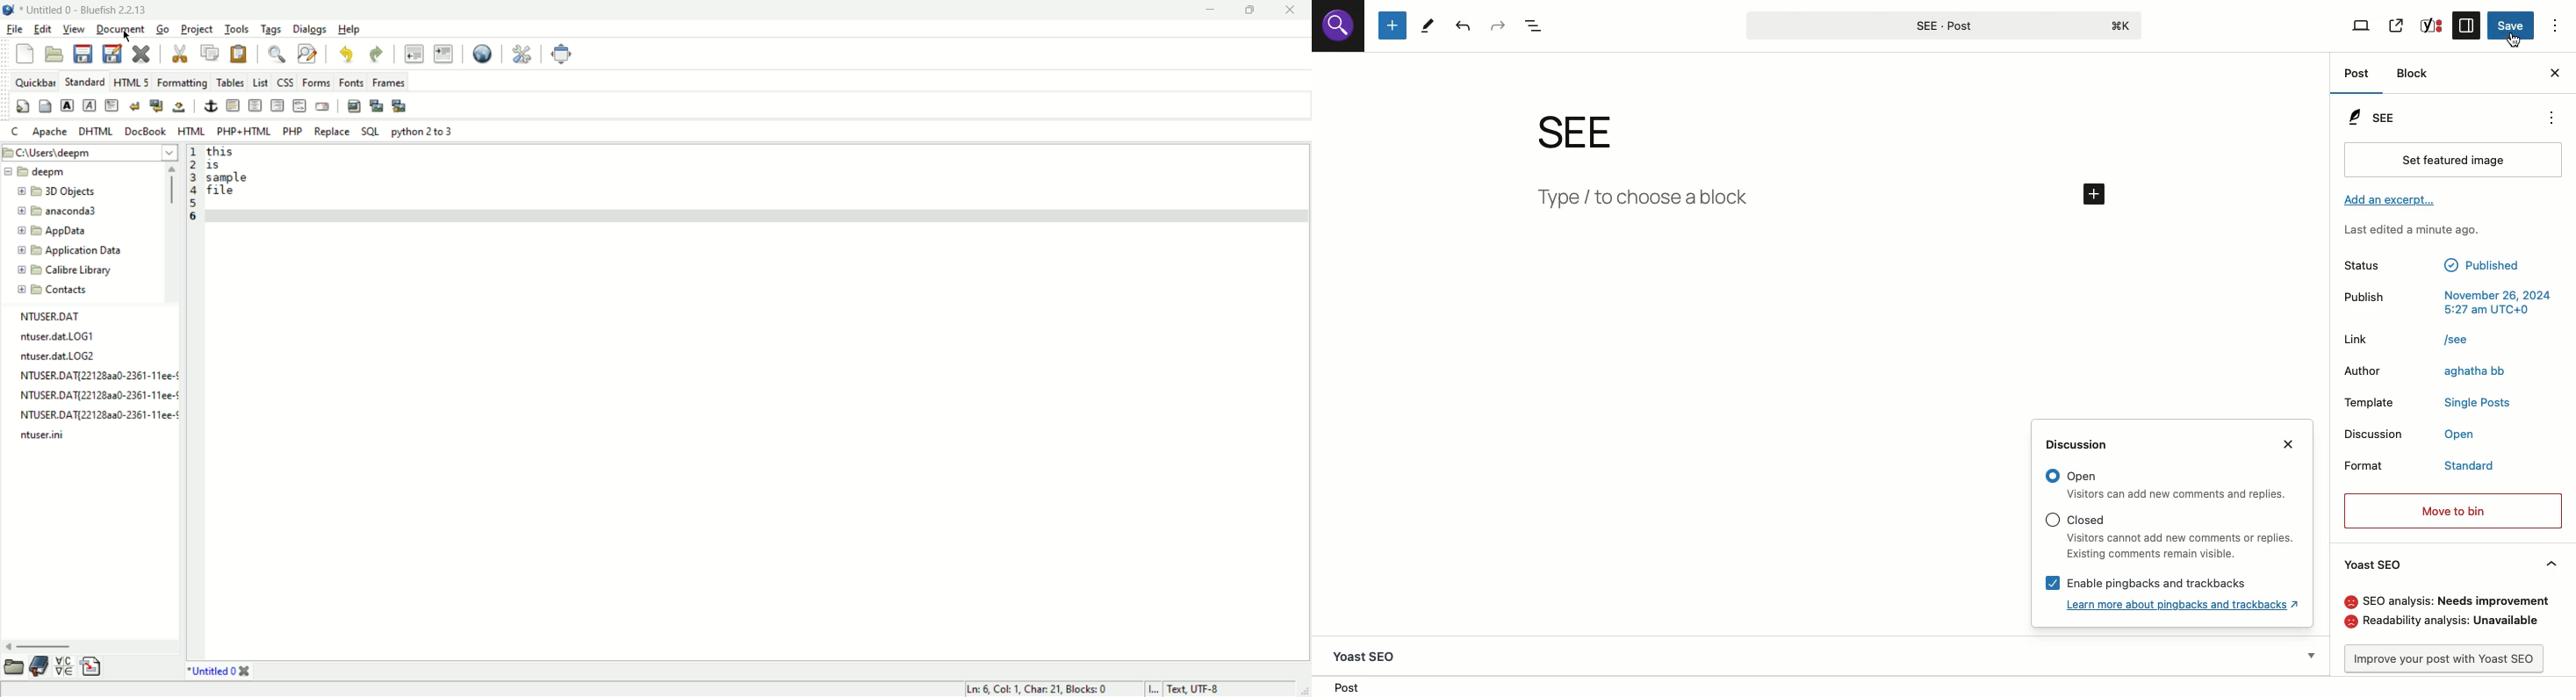 Image resolution: width=2576 pixels, height=700 pixels. Describe the element at coordinates (2468, 25) in the screenshot. I see `Sidebar` at that location.